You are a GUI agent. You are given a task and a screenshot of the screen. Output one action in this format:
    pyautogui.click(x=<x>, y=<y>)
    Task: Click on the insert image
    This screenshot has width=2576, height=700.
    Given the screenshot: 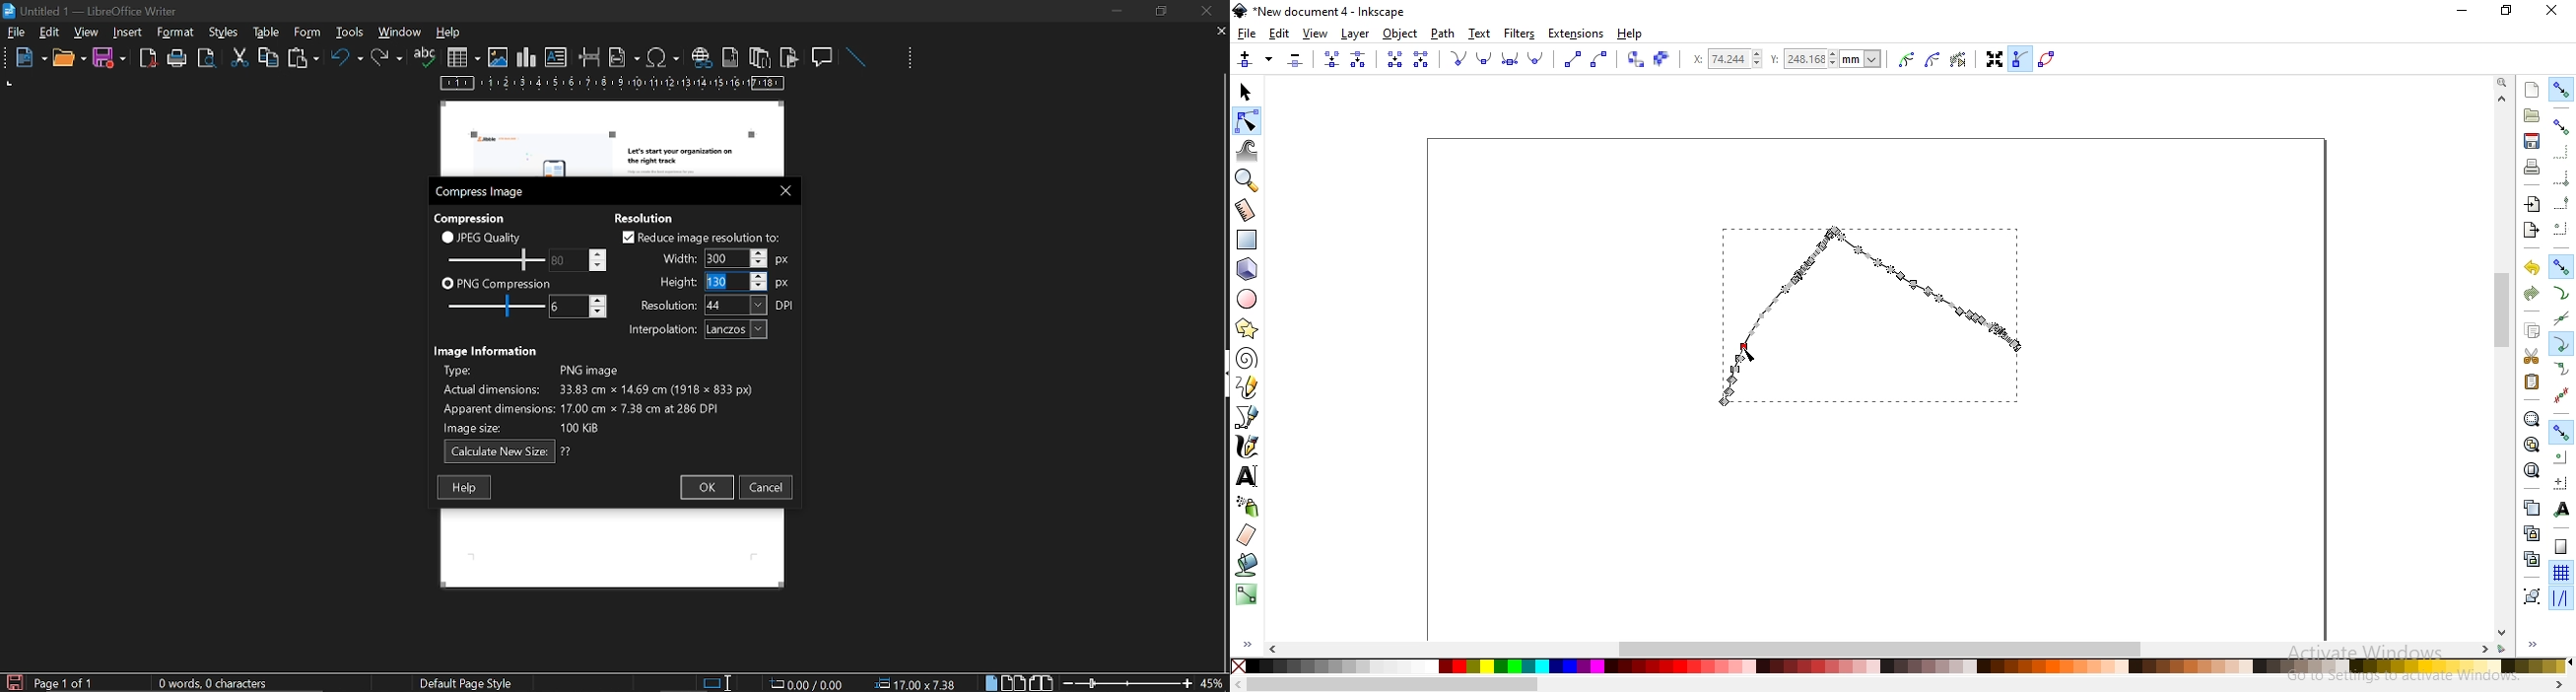 What is the action you would take?
    pyautogui.click(x=498, y=58)
    